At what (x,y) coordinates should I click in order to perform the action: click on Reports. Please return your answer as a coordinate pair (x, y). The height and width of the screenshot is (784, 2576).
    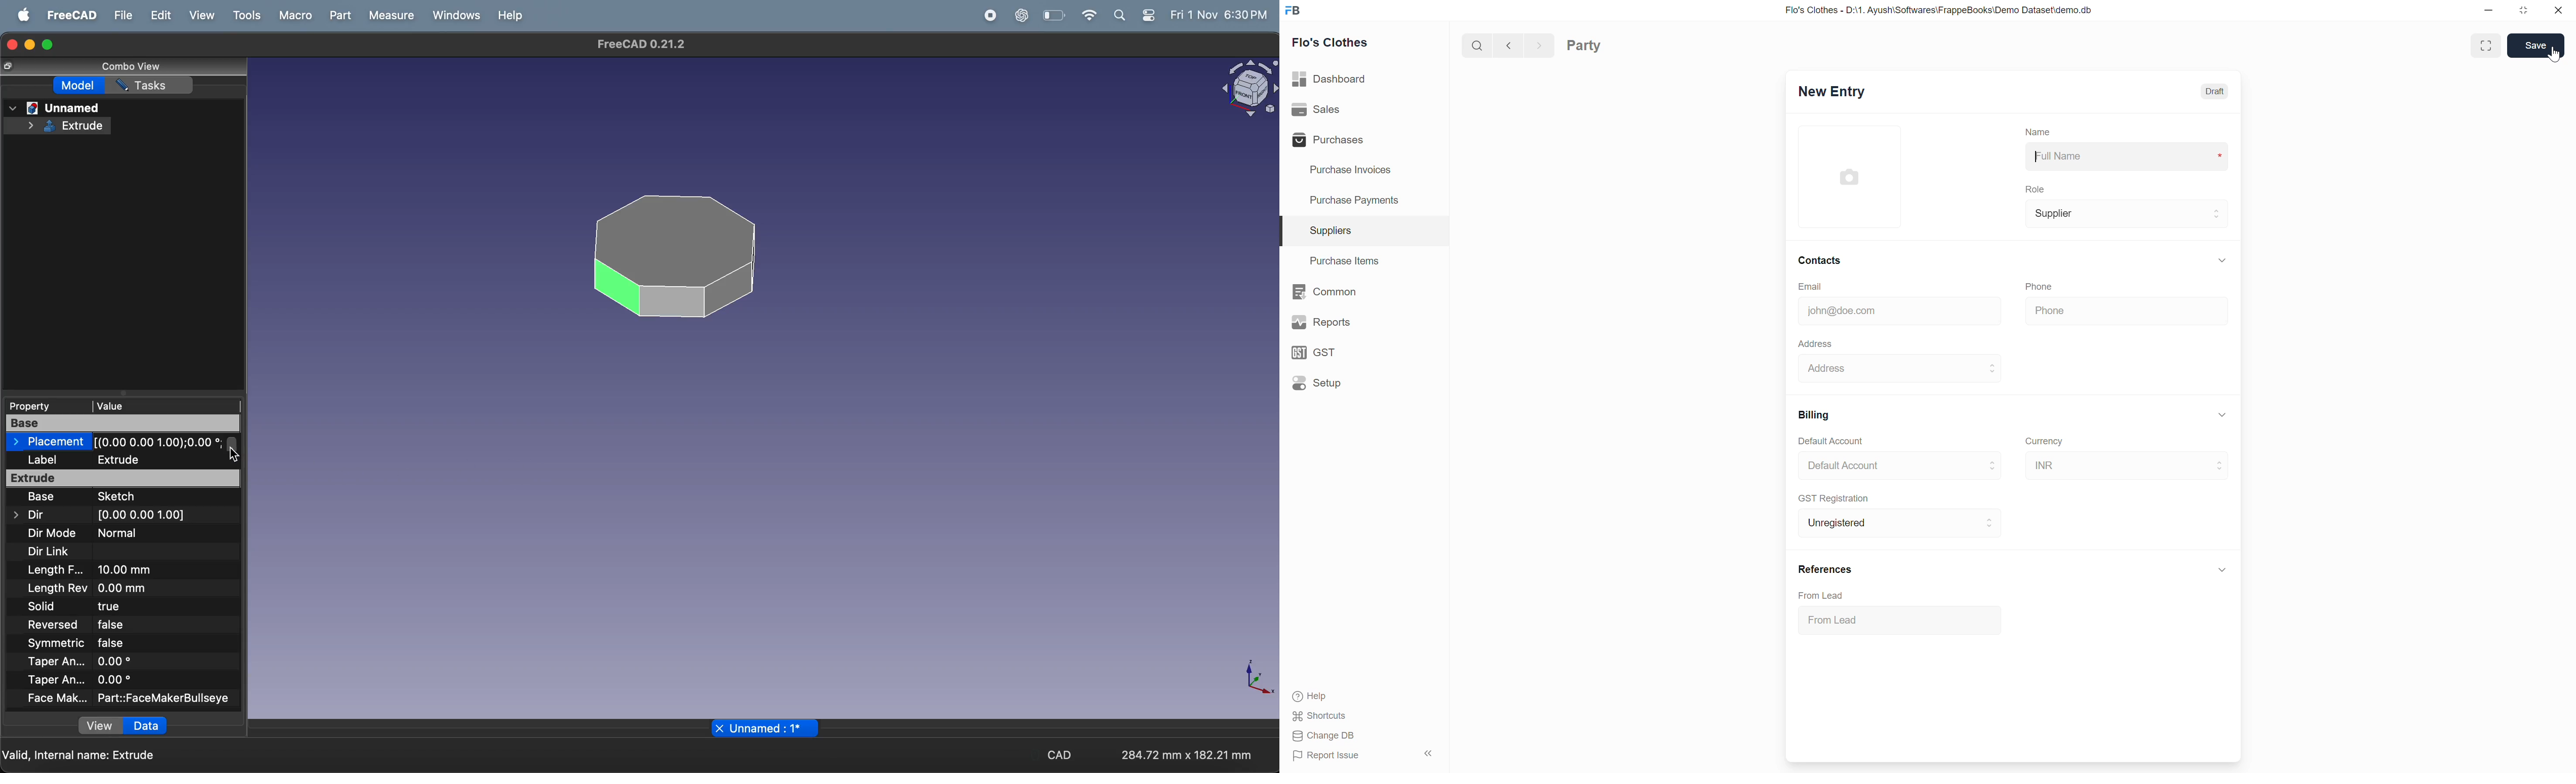
    Looking at the image, I should click on (1364, 322).